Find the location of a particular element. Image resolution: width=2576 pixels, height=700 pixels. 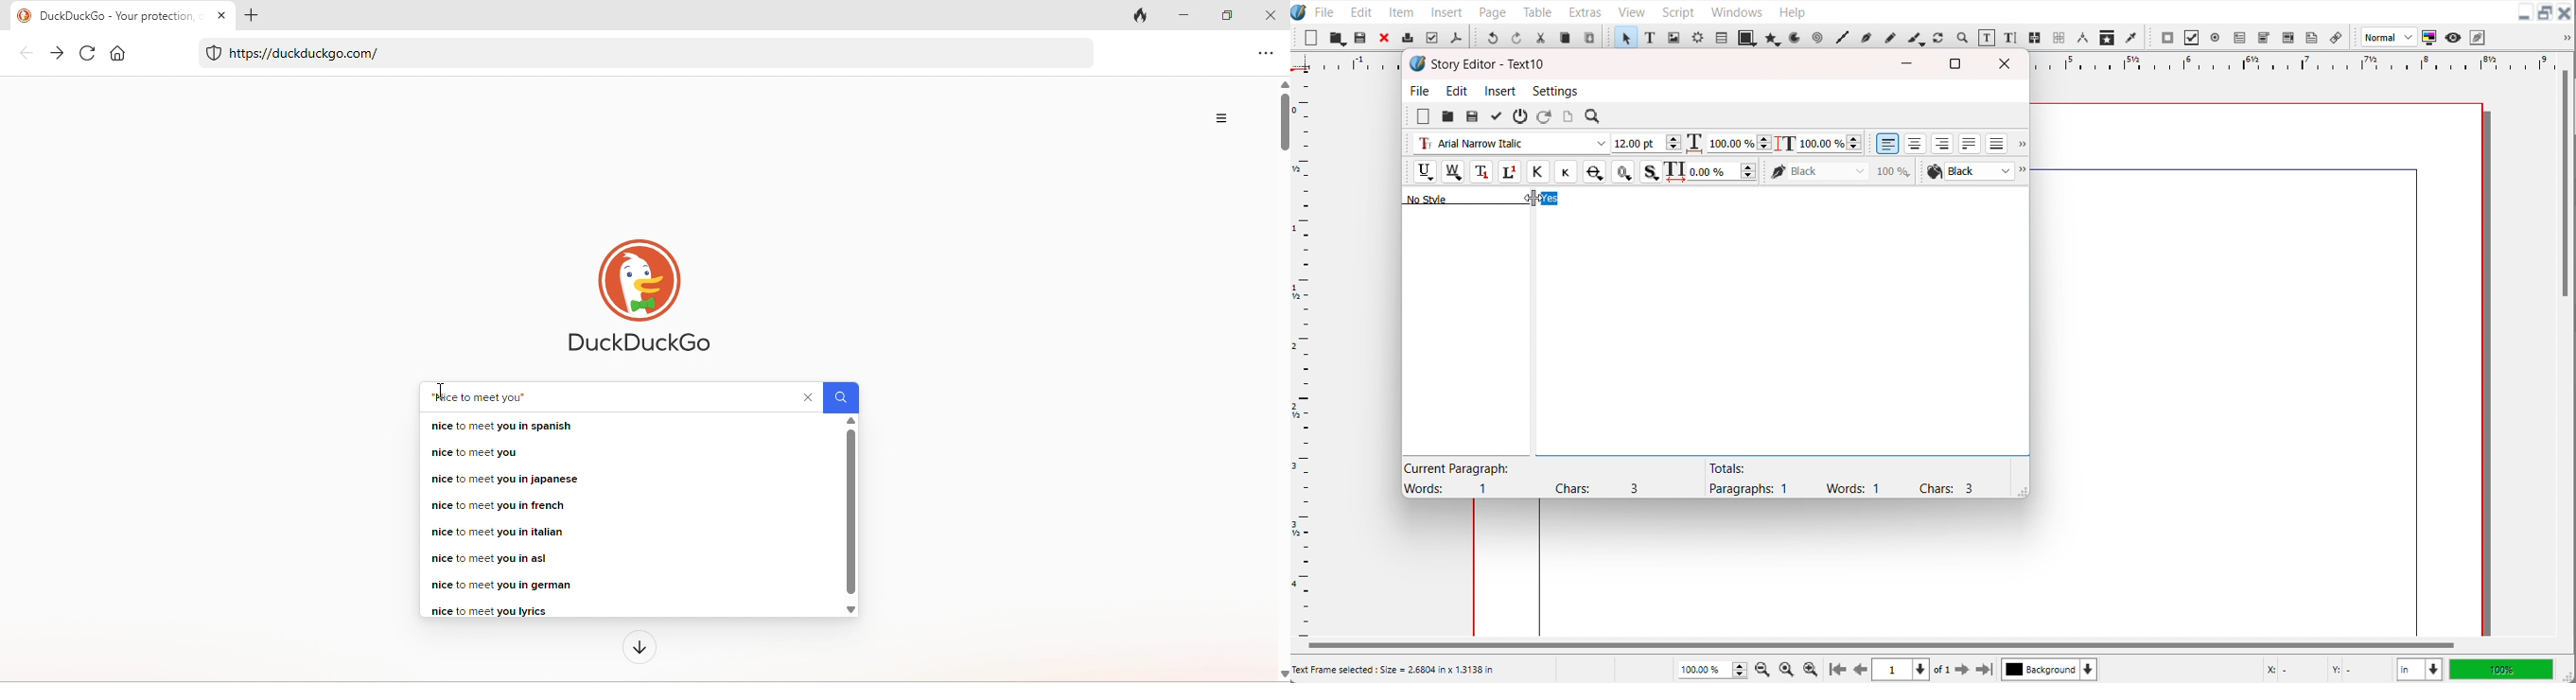

Image preview quality is located at coordinates (2389, 37).